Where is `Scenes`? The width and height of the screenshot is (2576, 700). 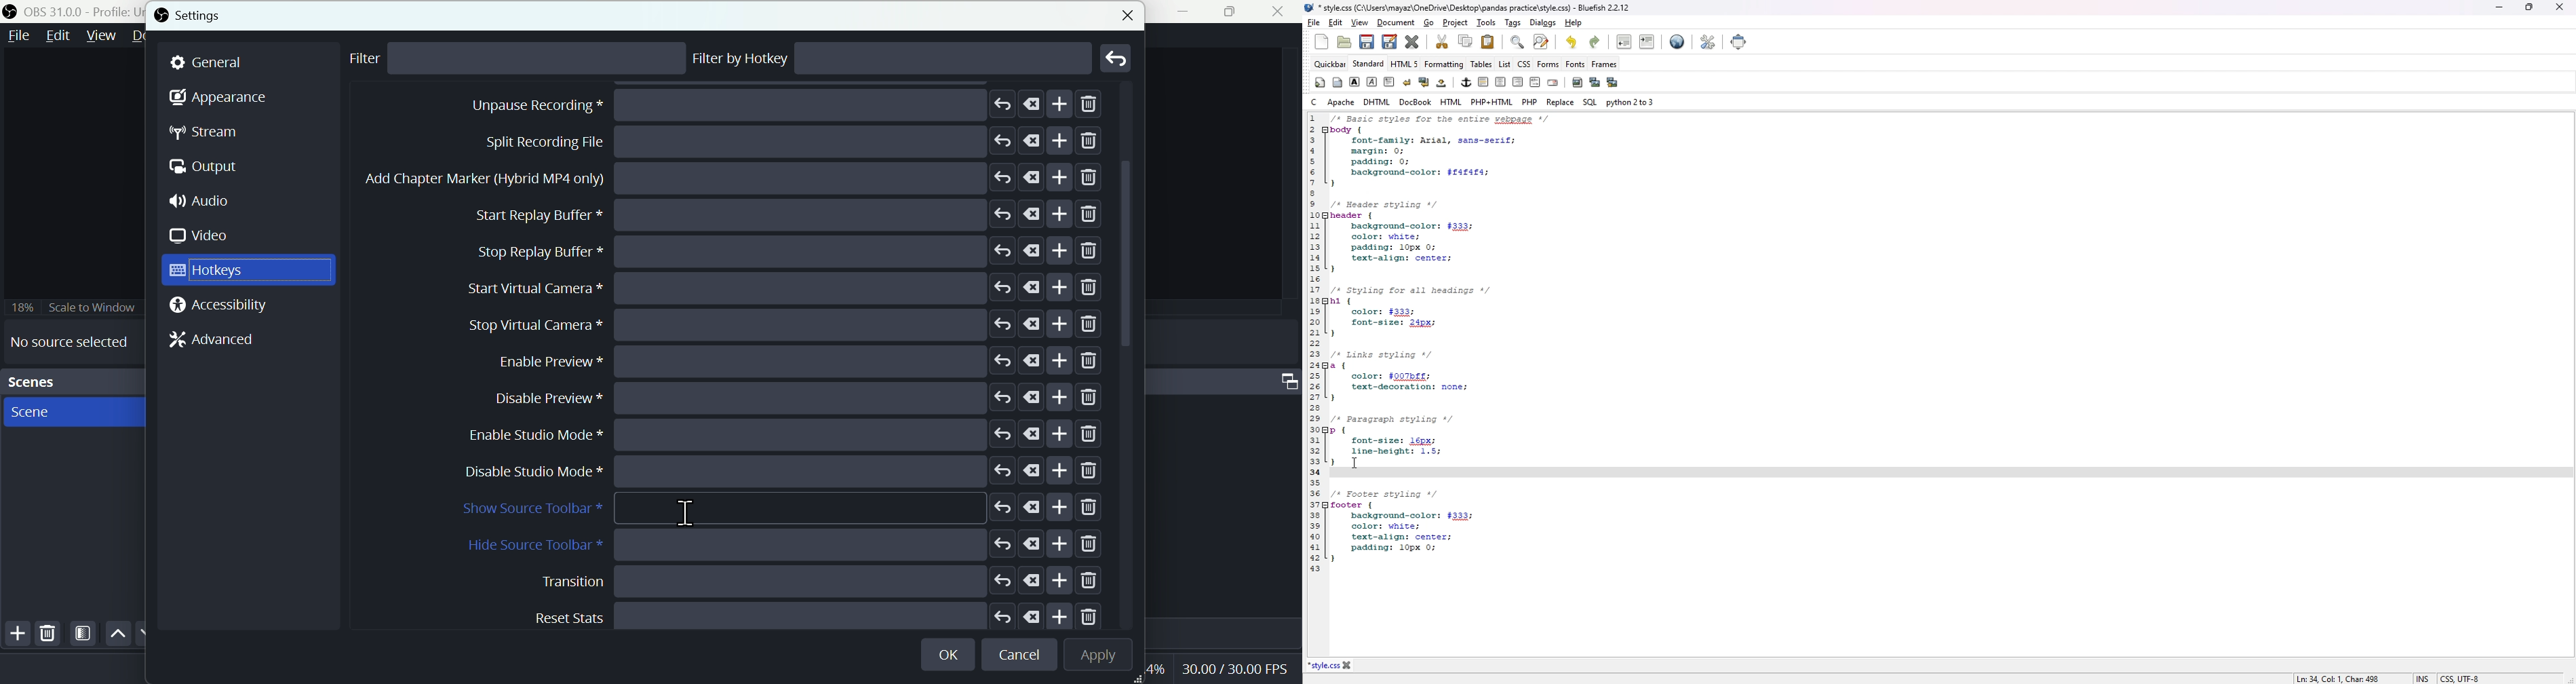 Scenes is located at coordinates (71, 382).